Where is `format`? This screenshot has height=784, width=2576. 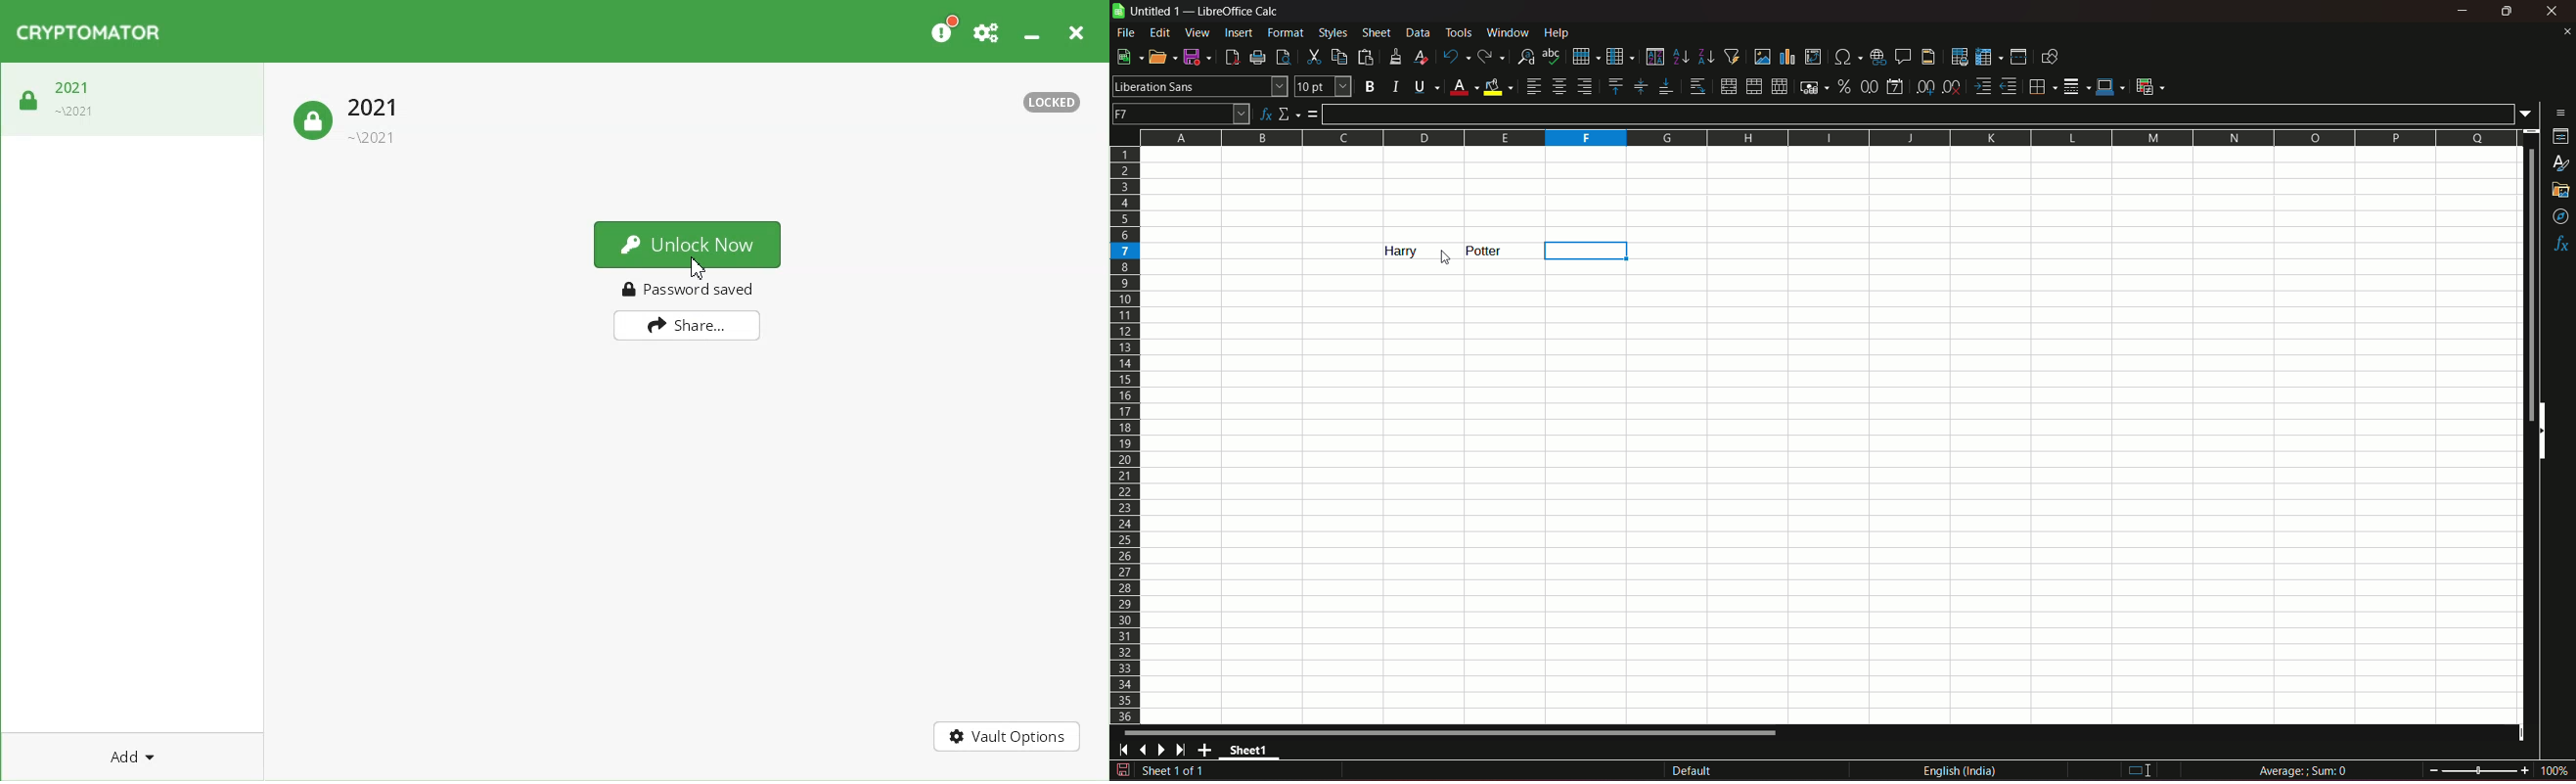 format is located at coordinates (1287, 32).